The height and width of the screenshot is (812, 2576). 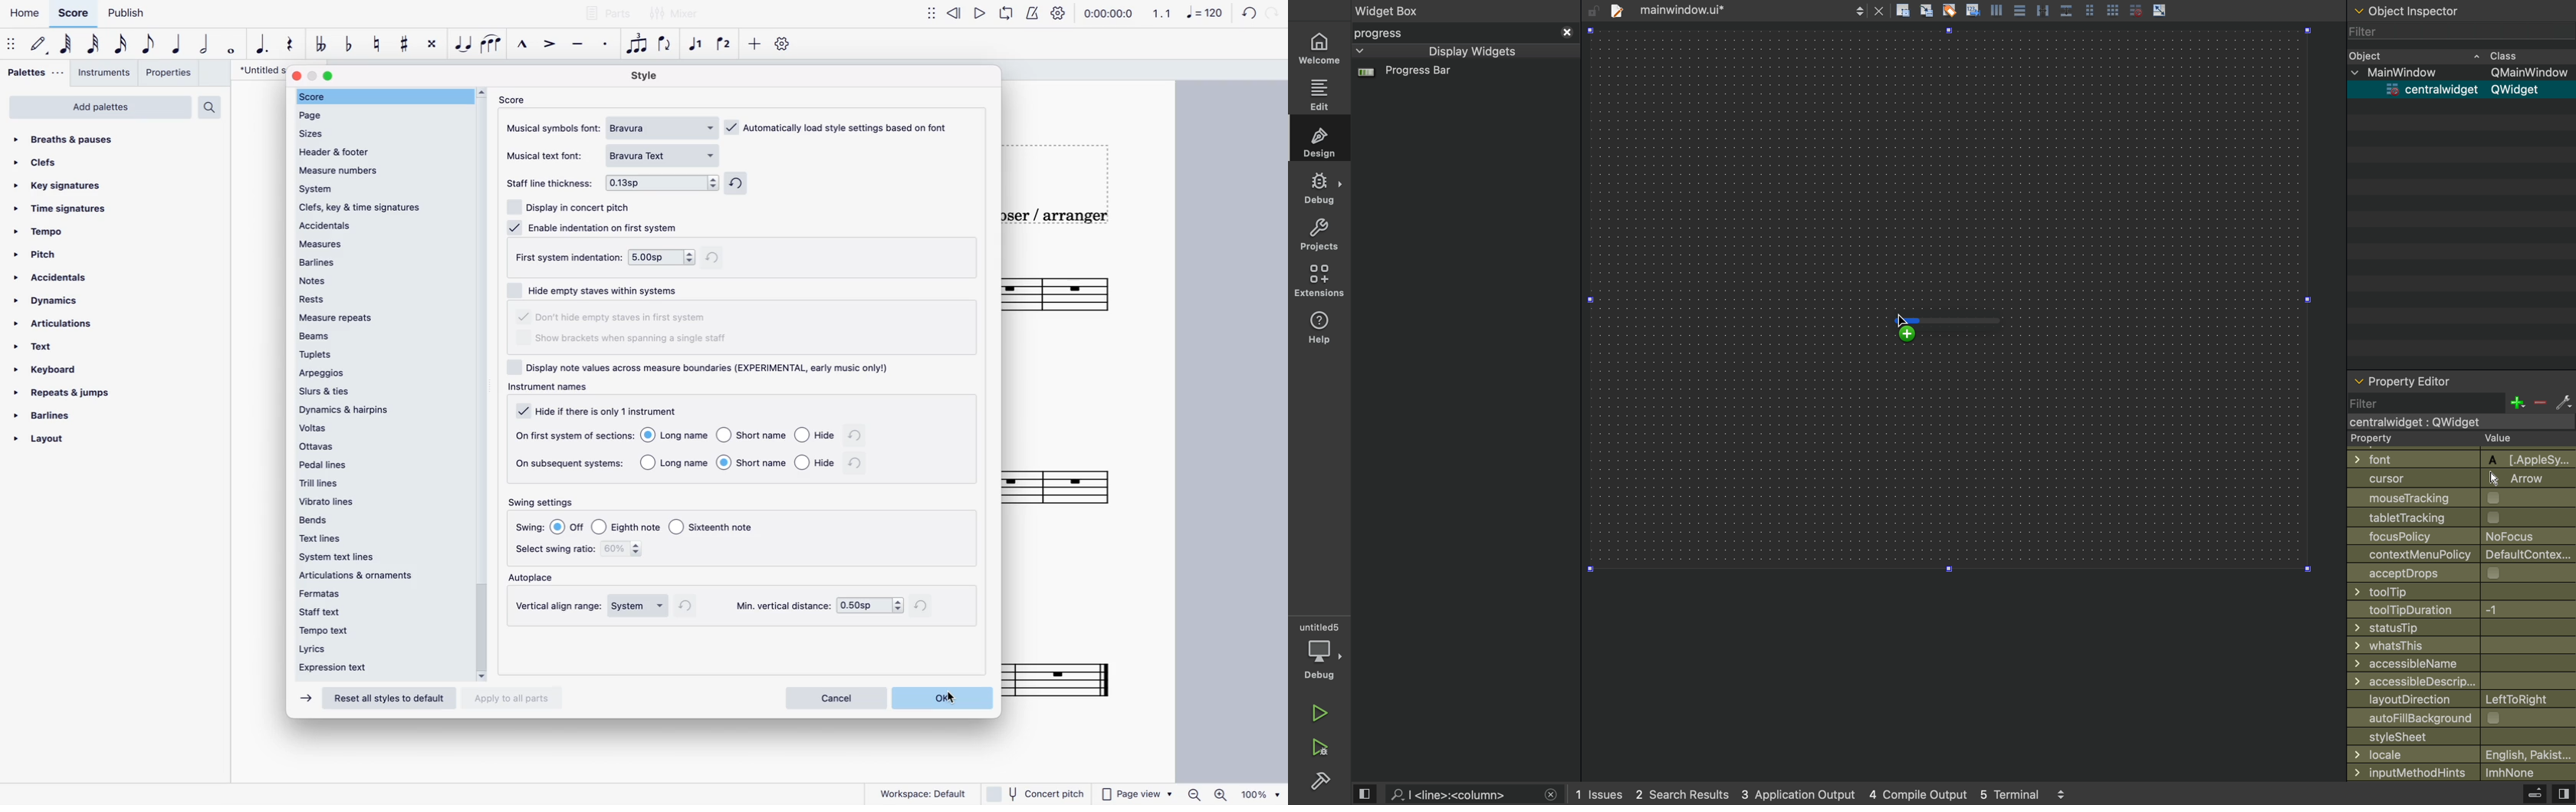 I want to click on vertical align range, so click(x=560, y=606).